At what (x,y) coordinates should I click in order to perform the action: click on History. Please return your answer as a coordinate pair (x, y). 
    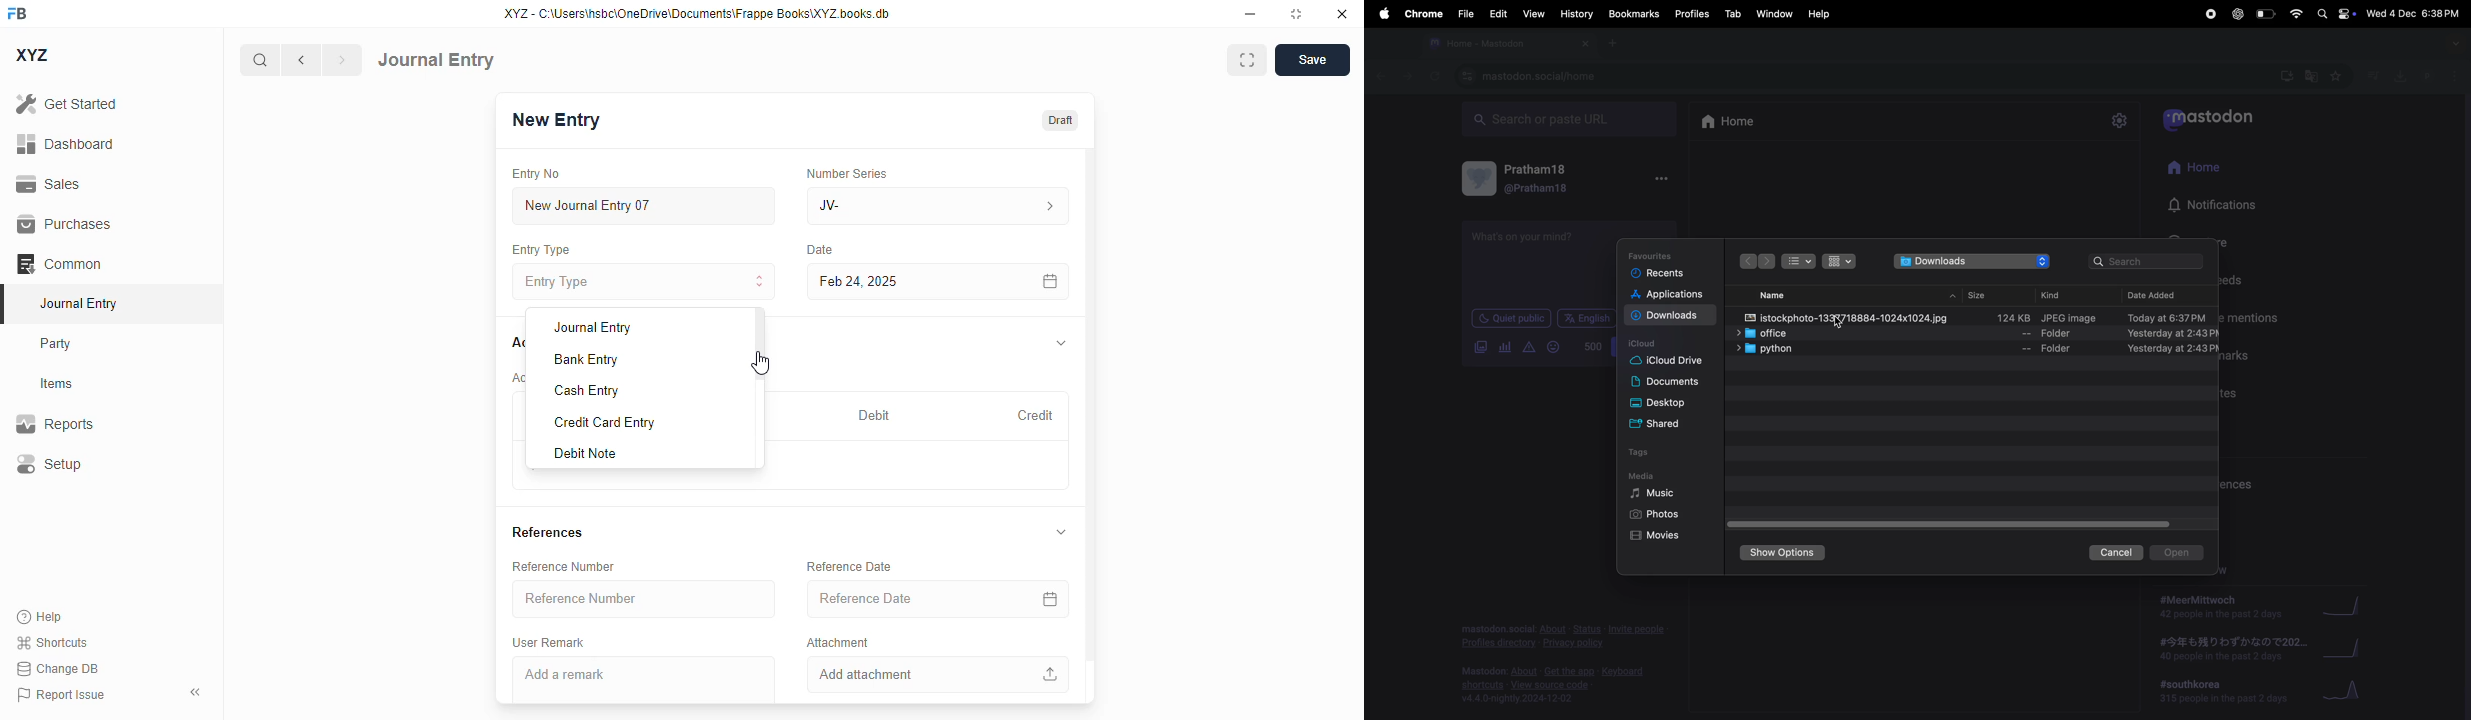
    Looking at the image, I should click on (1573, 14).